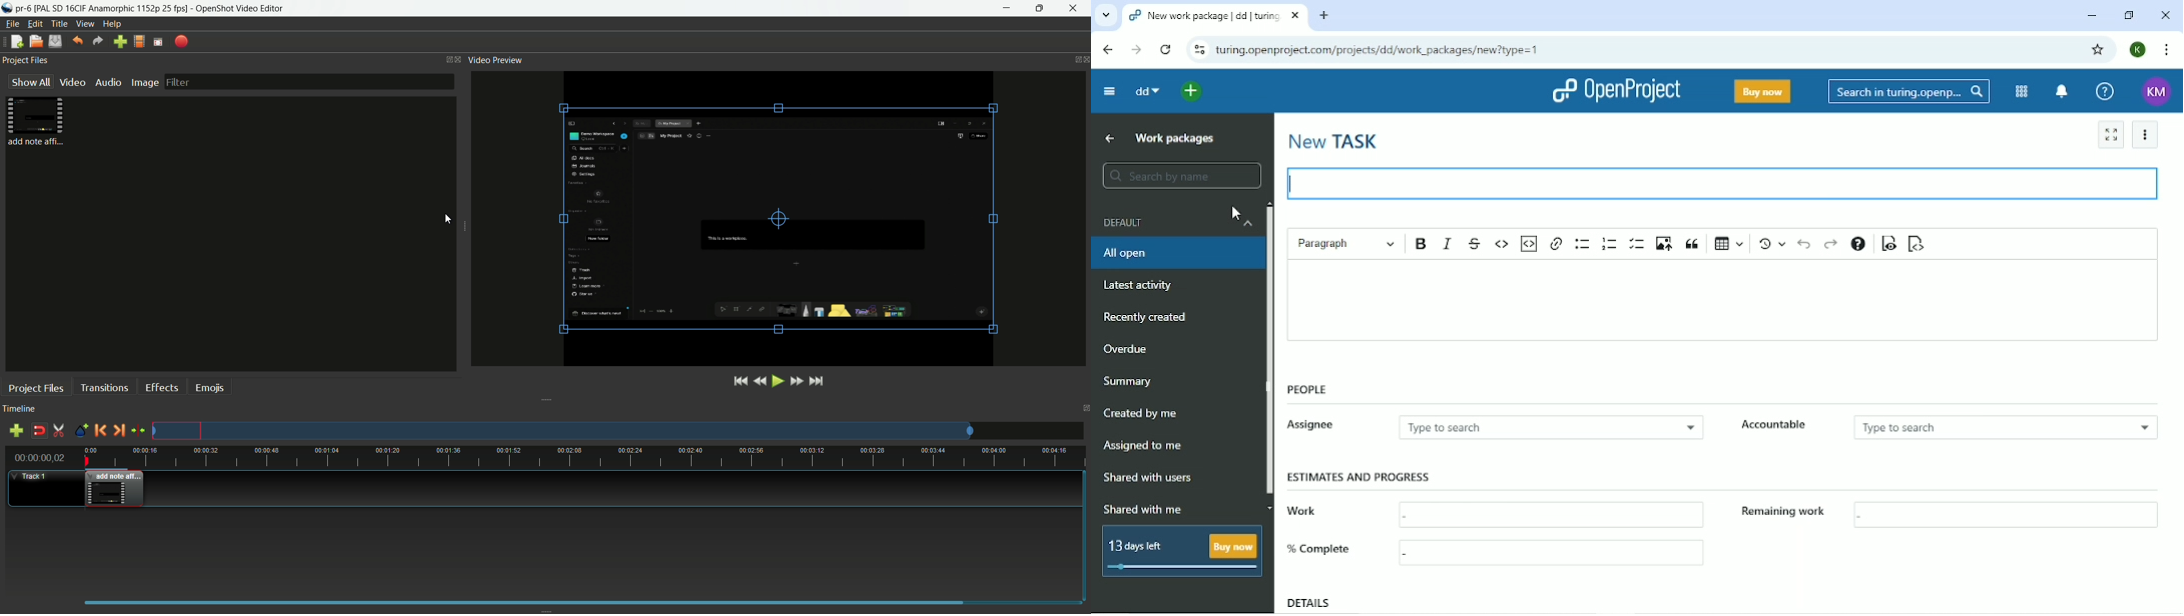  Describe the element at coordinates (1180, 175) in the screenshot. I see `search by name` at that location.